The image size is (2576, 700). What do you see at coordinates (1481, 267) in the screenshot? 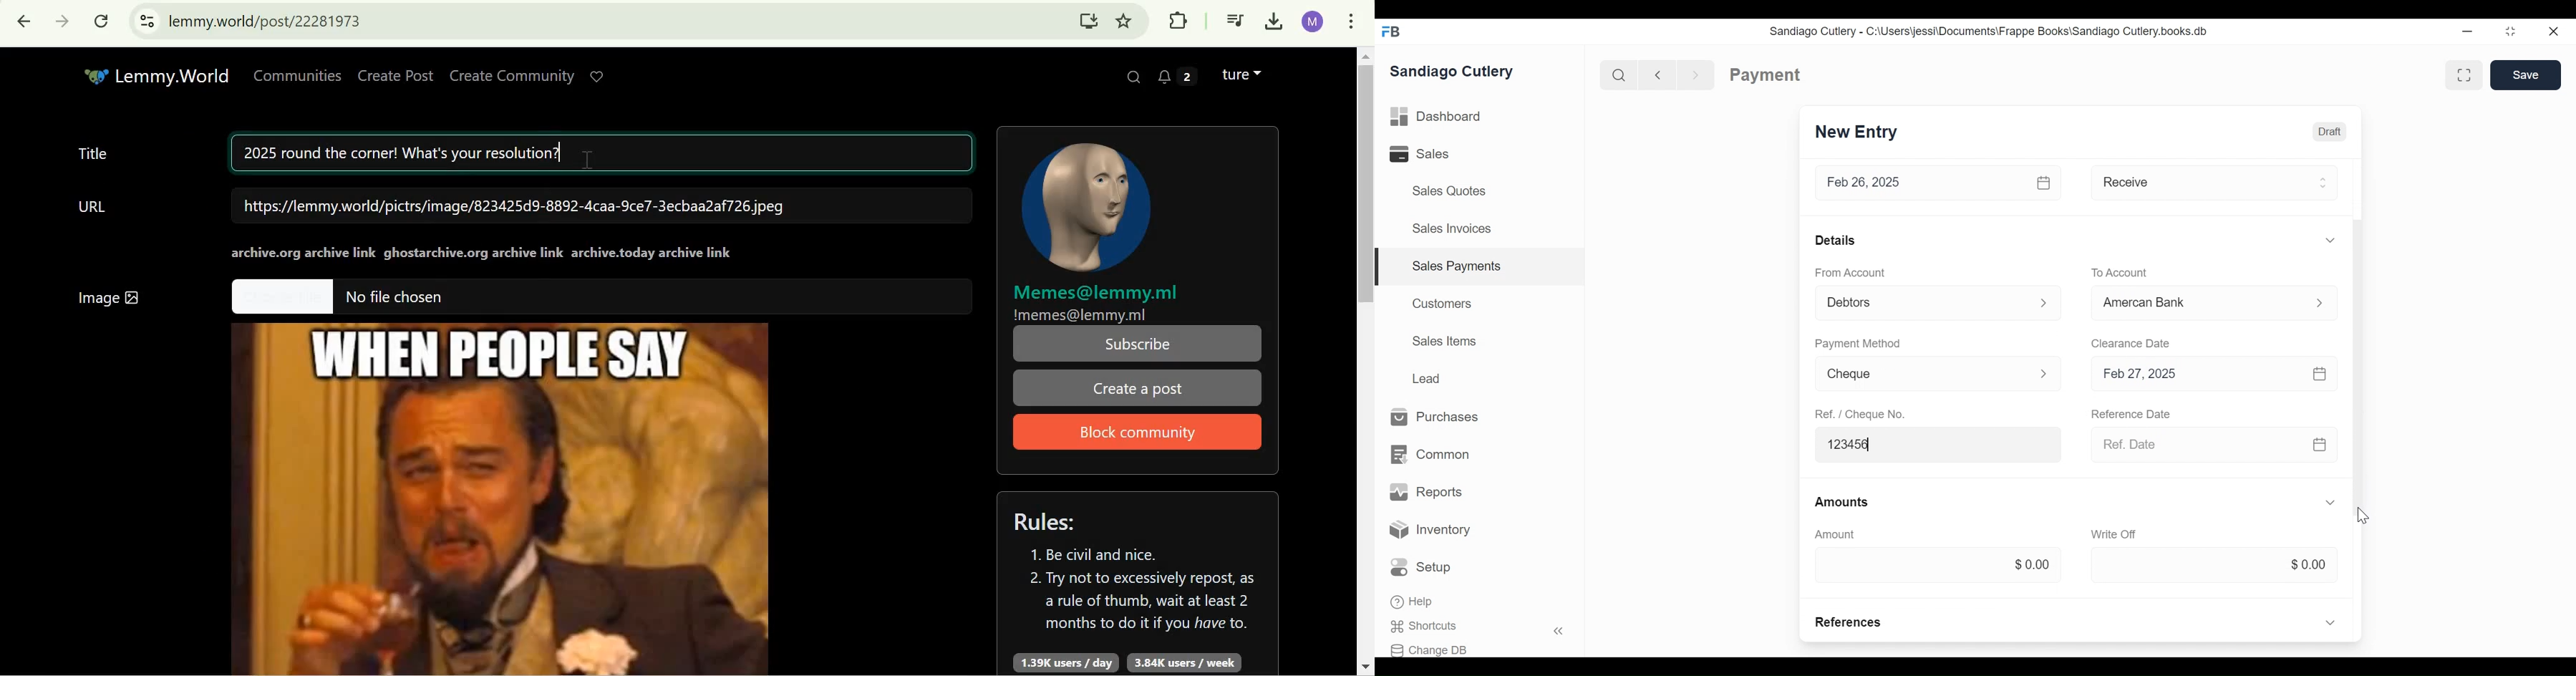
I see `| Sales Payments` at bounding box center [1481, 267].